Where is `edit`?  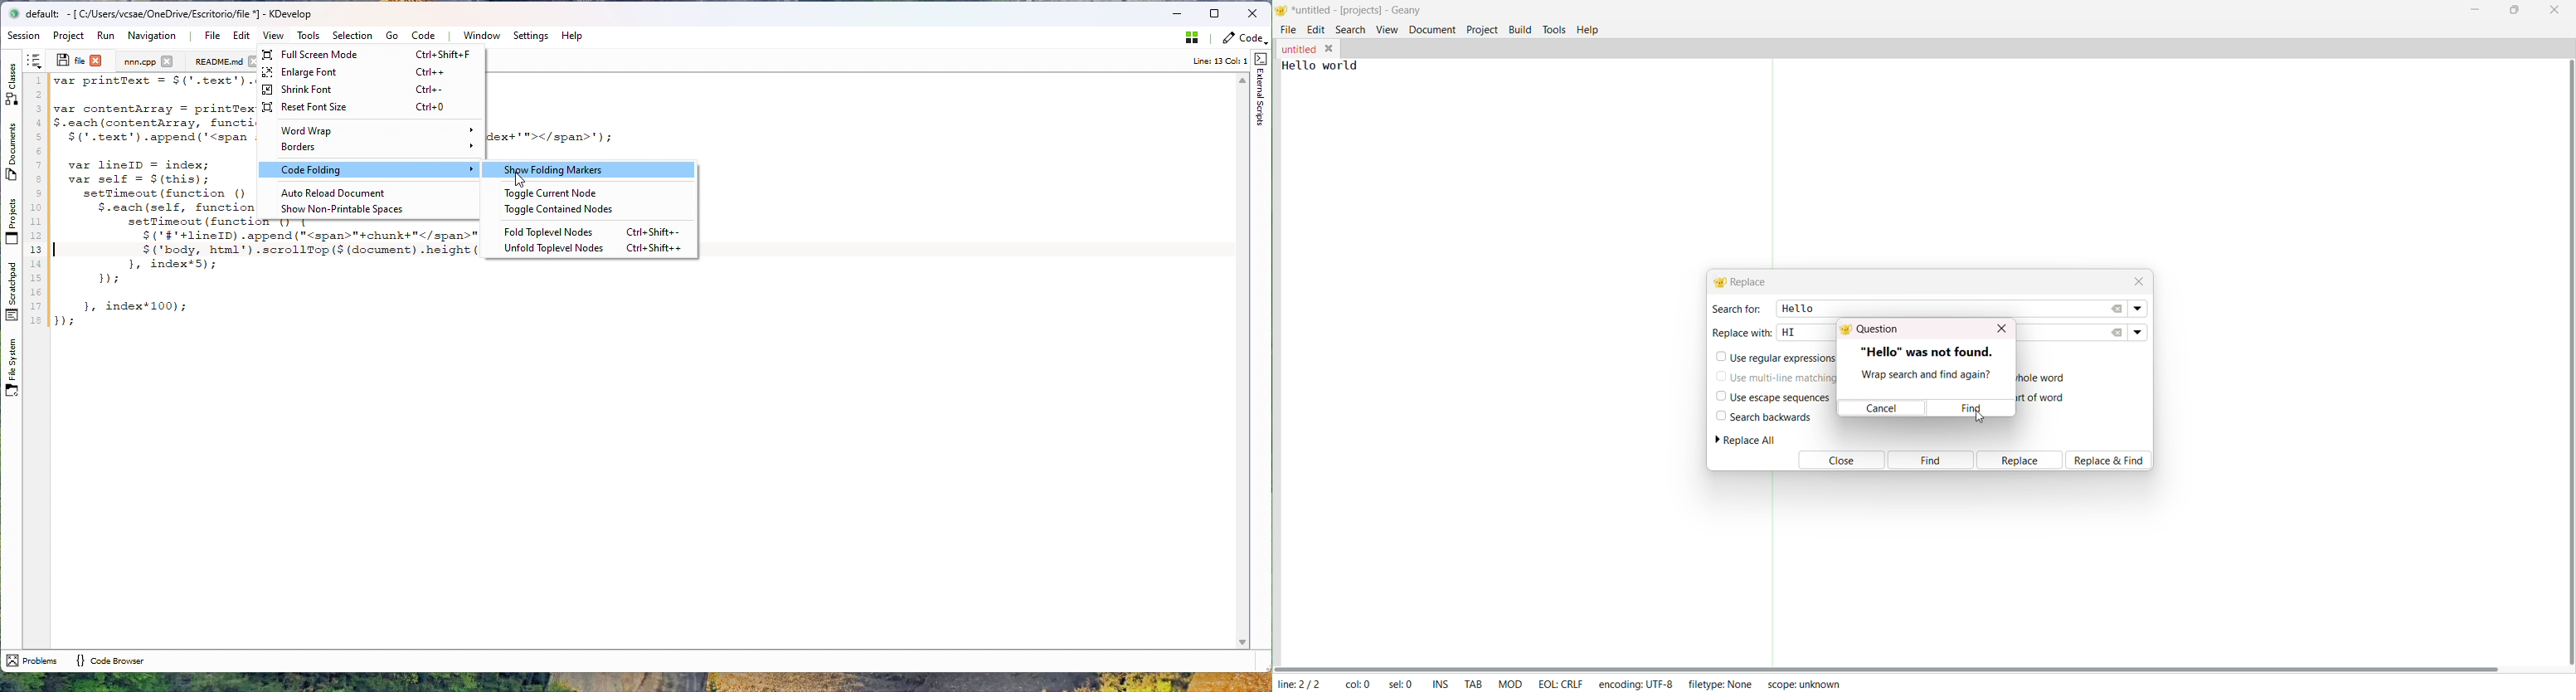 edit is located at coordinates (1316, 29).